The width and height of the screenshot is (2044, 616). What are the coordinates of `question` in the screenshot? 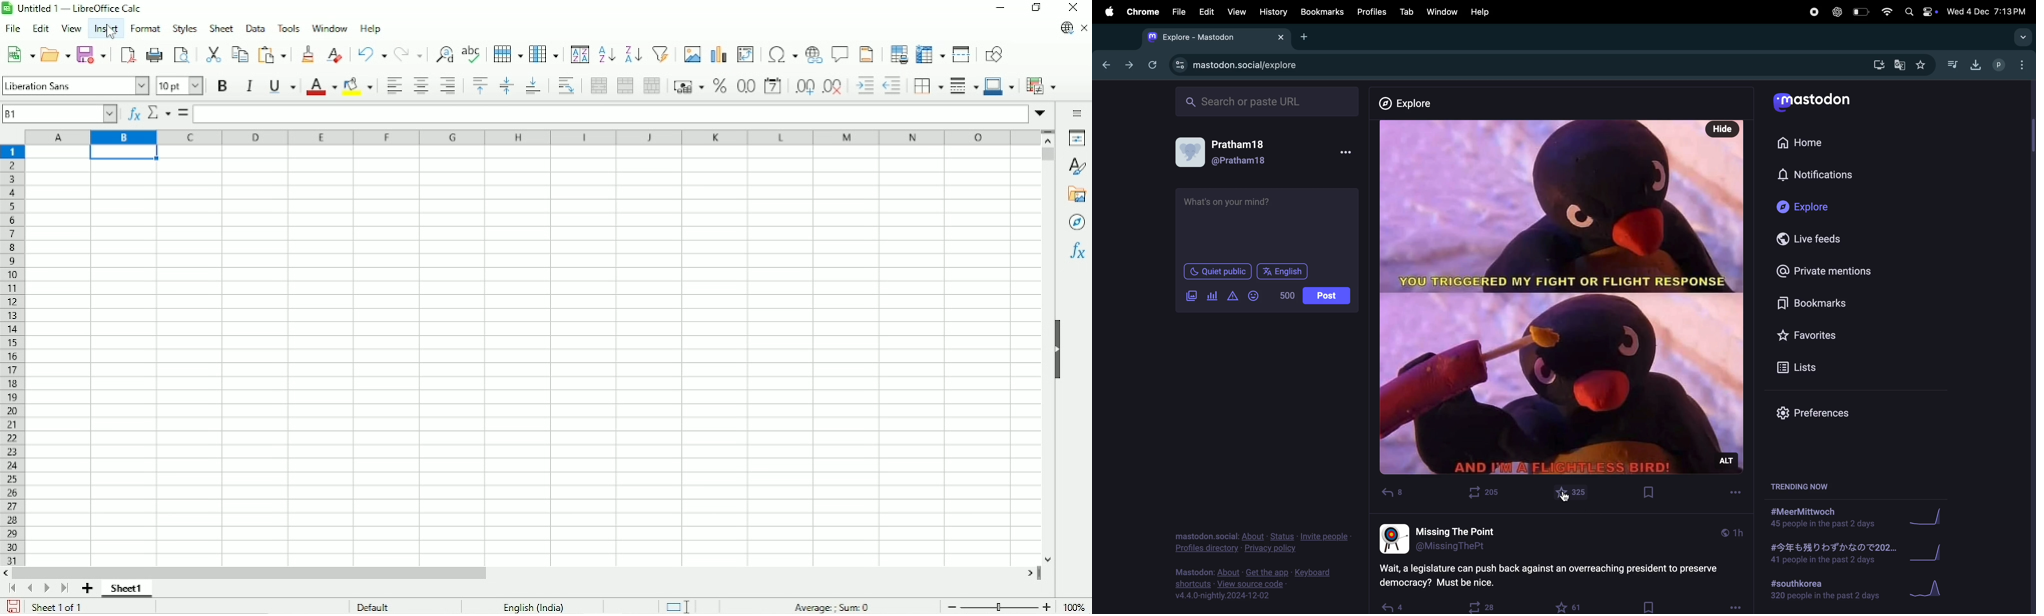 It's located at (1559, 575).